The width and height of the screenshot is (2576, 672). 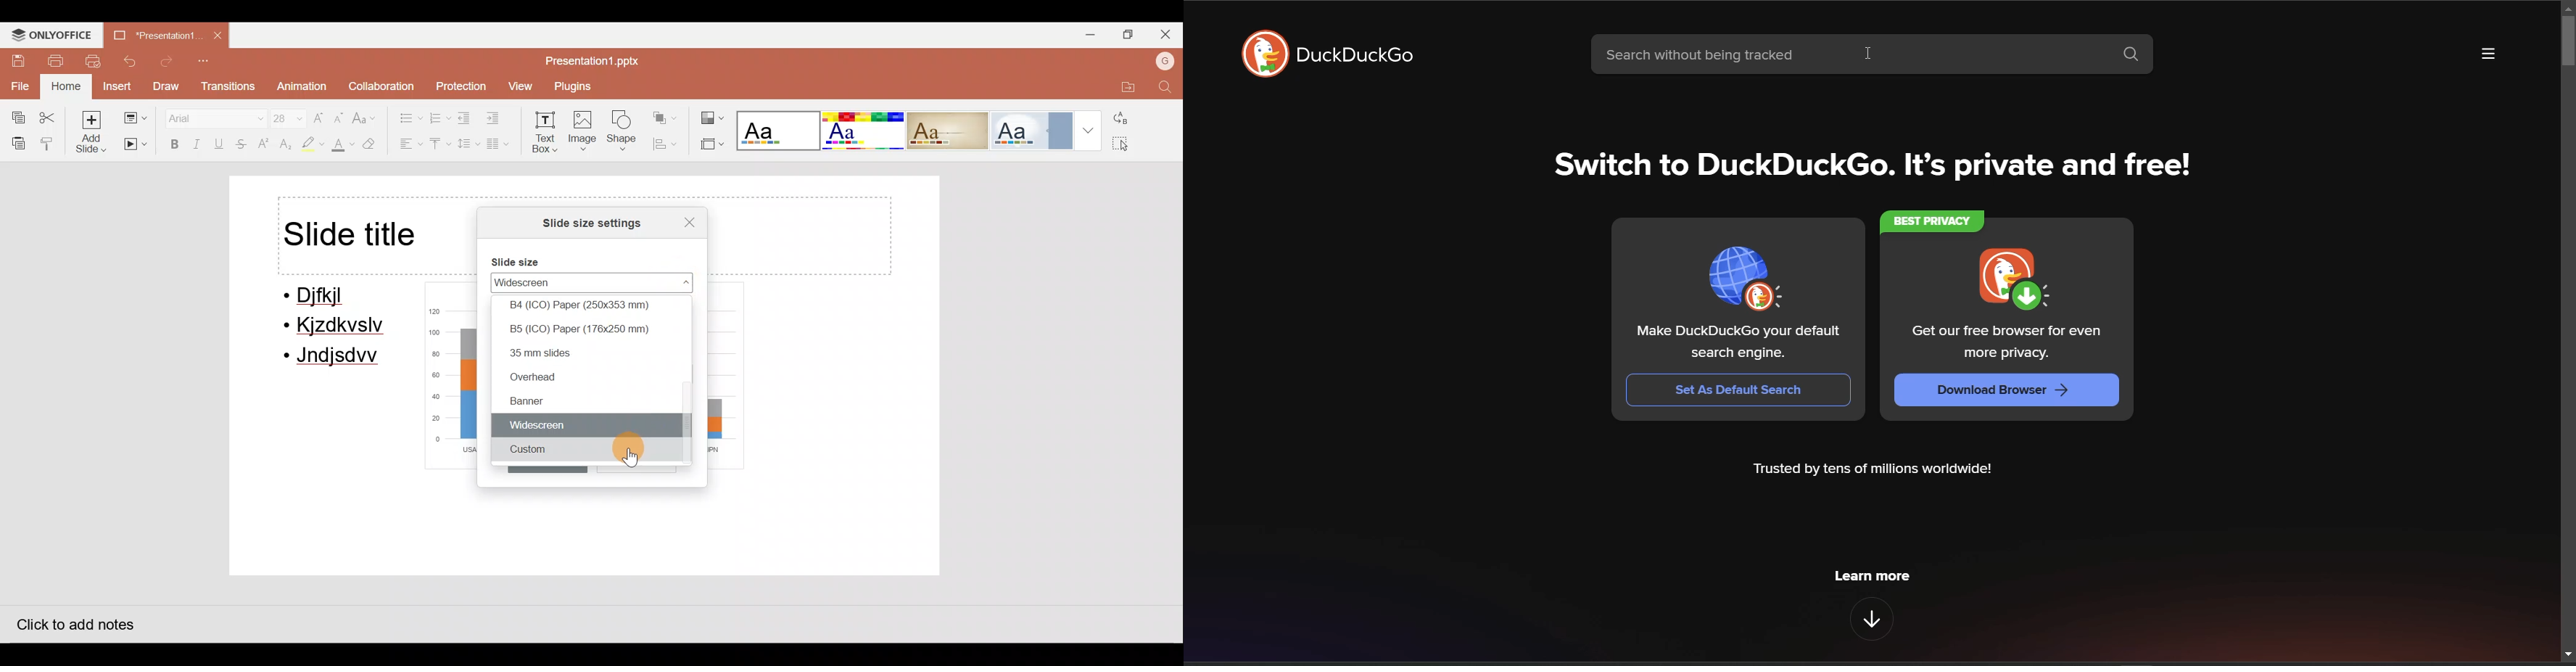 I want to click on Overhead, so click(x=584, y=377).